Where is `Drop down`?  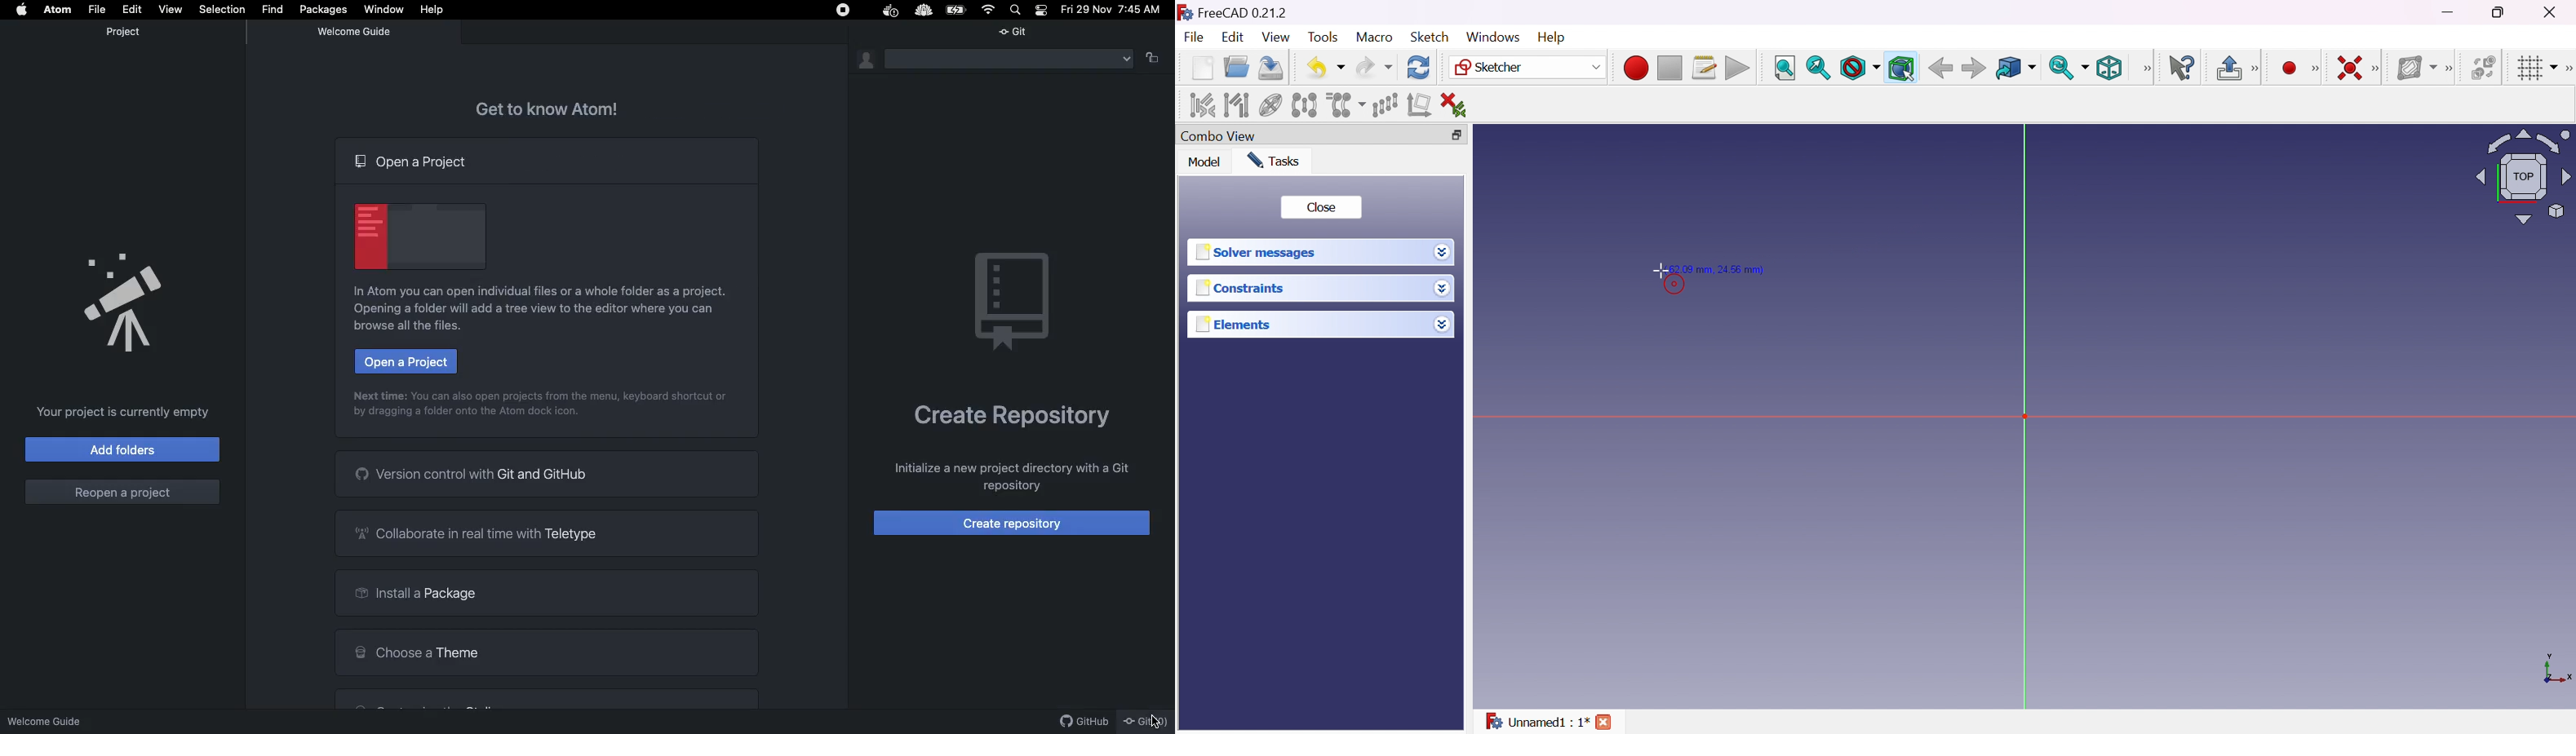 Drop down is located at coordinates (1443, 252).